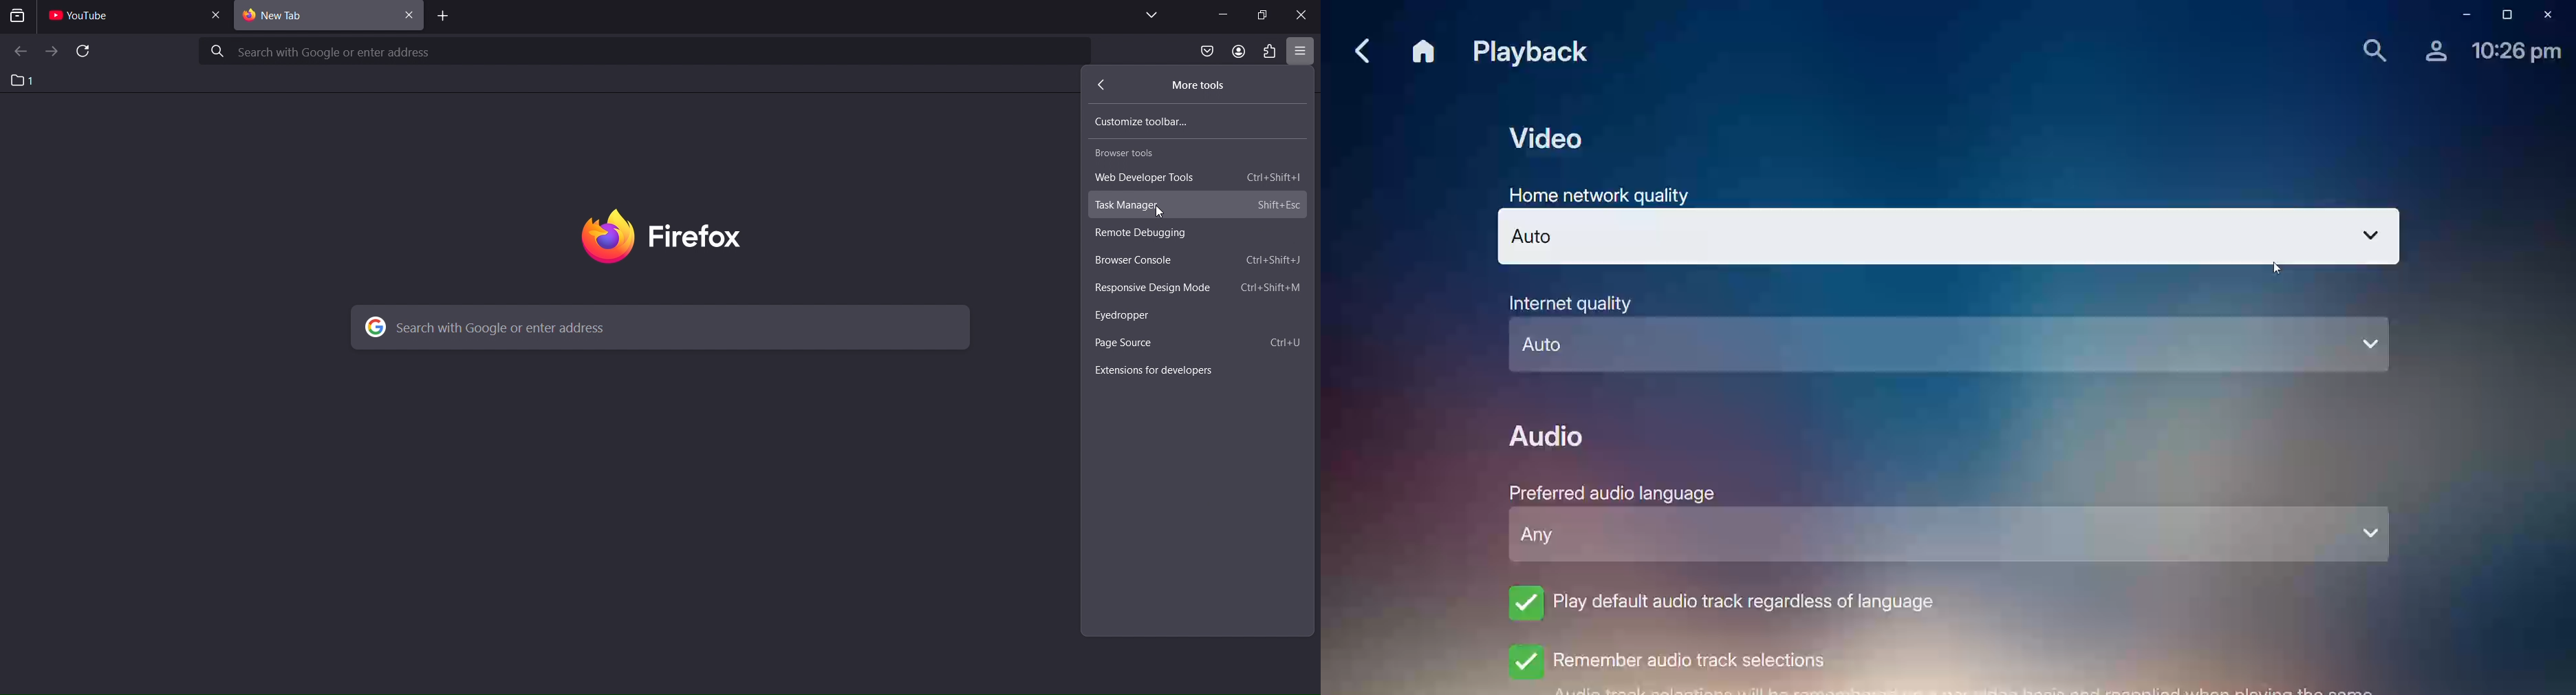 The height and width of the screenshot is (700, 2576). I want to click on extensions, so click(1272, 52).